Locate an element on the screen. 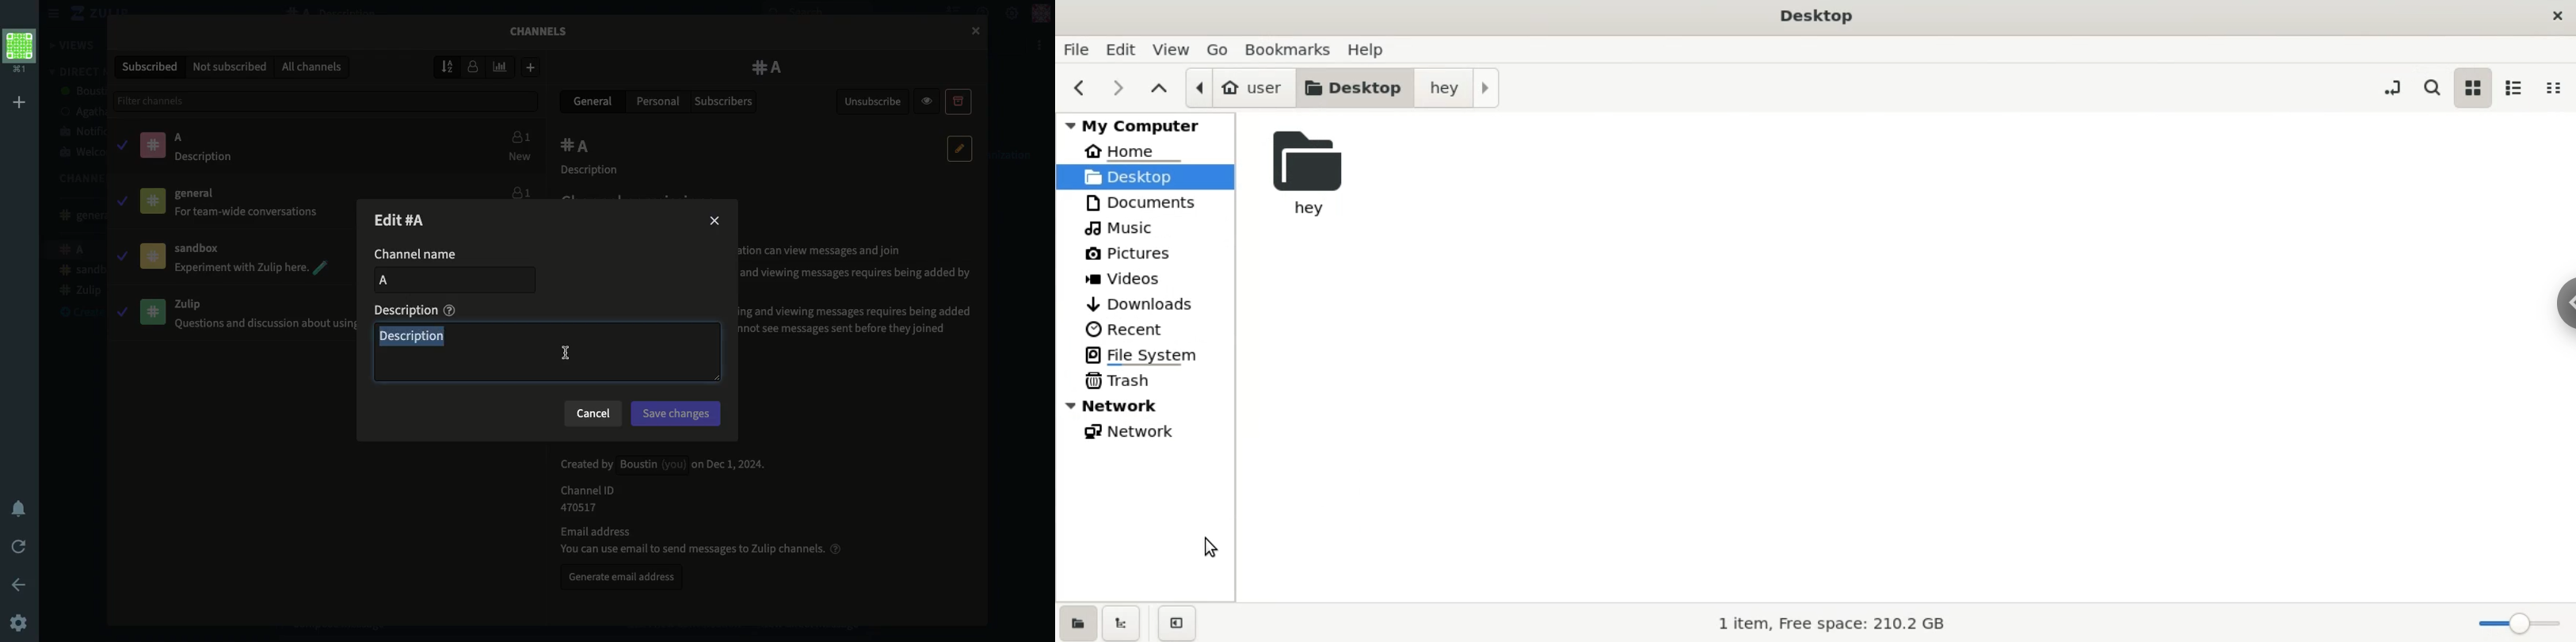  All channels is located at coordinates (311, 68).